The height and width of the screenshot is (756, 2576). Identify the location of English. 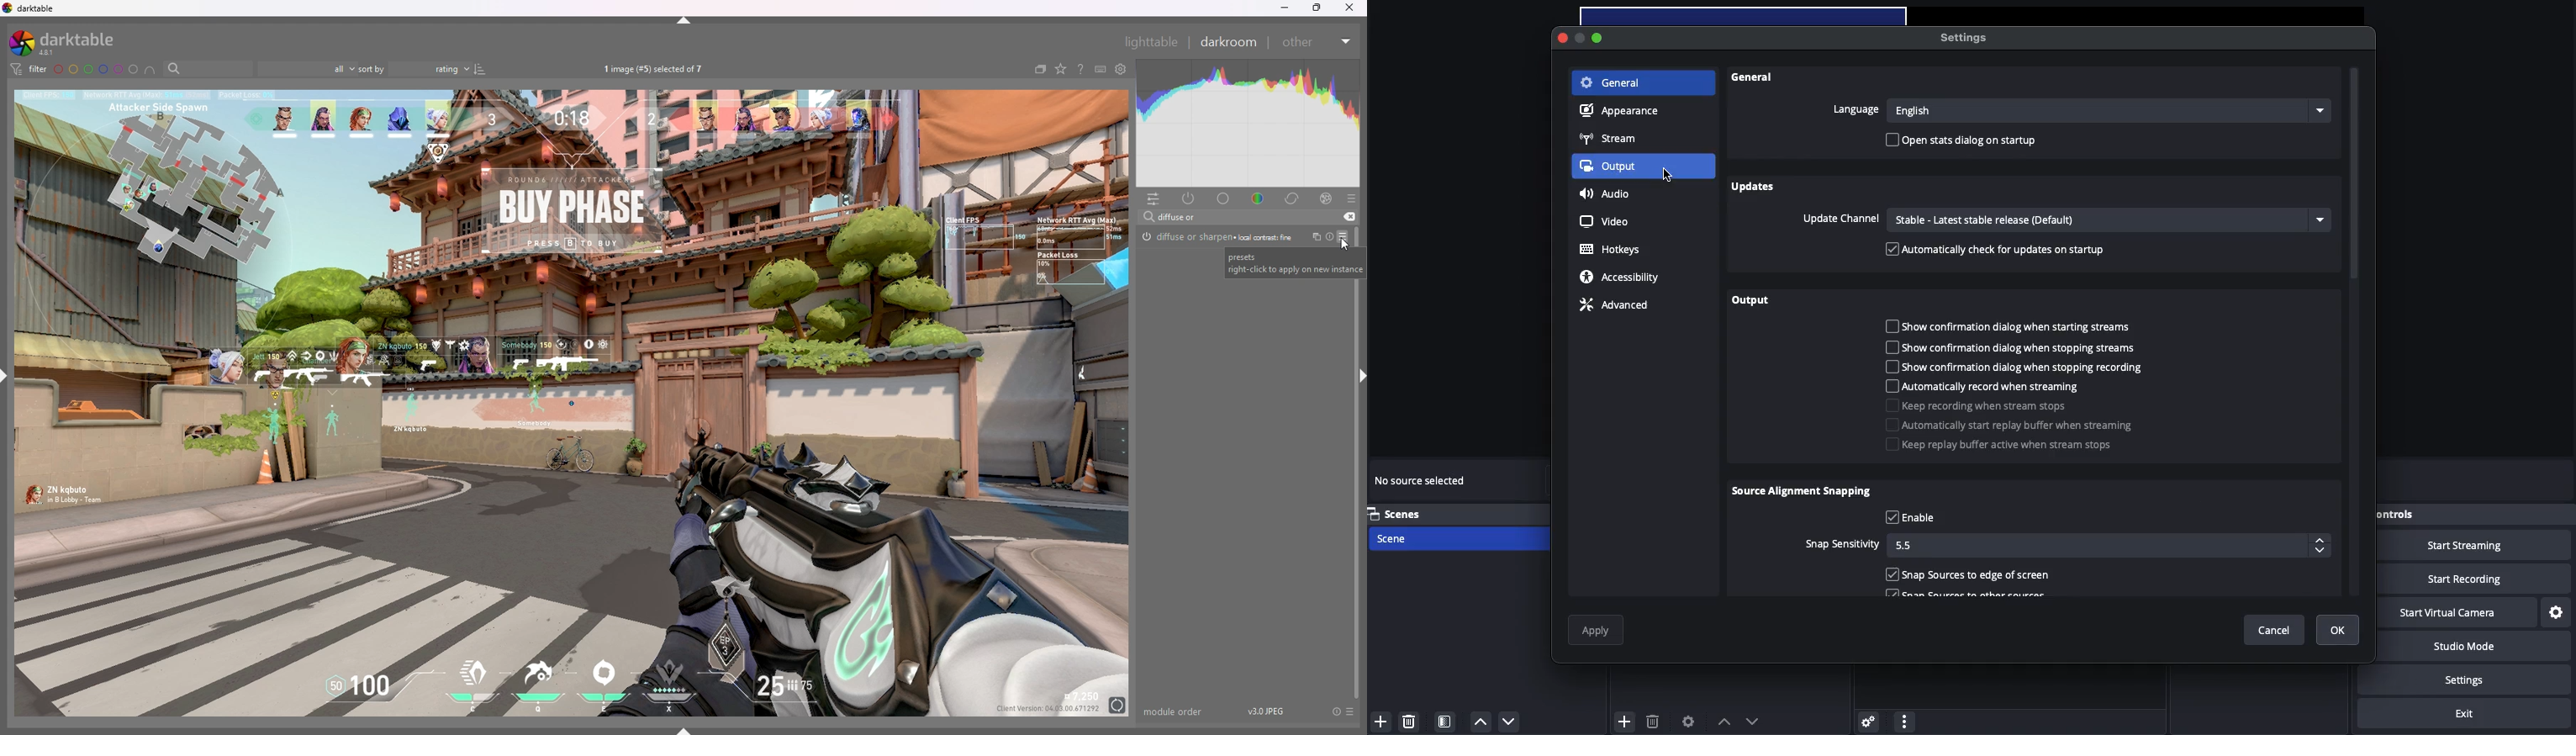
(2109, 110).